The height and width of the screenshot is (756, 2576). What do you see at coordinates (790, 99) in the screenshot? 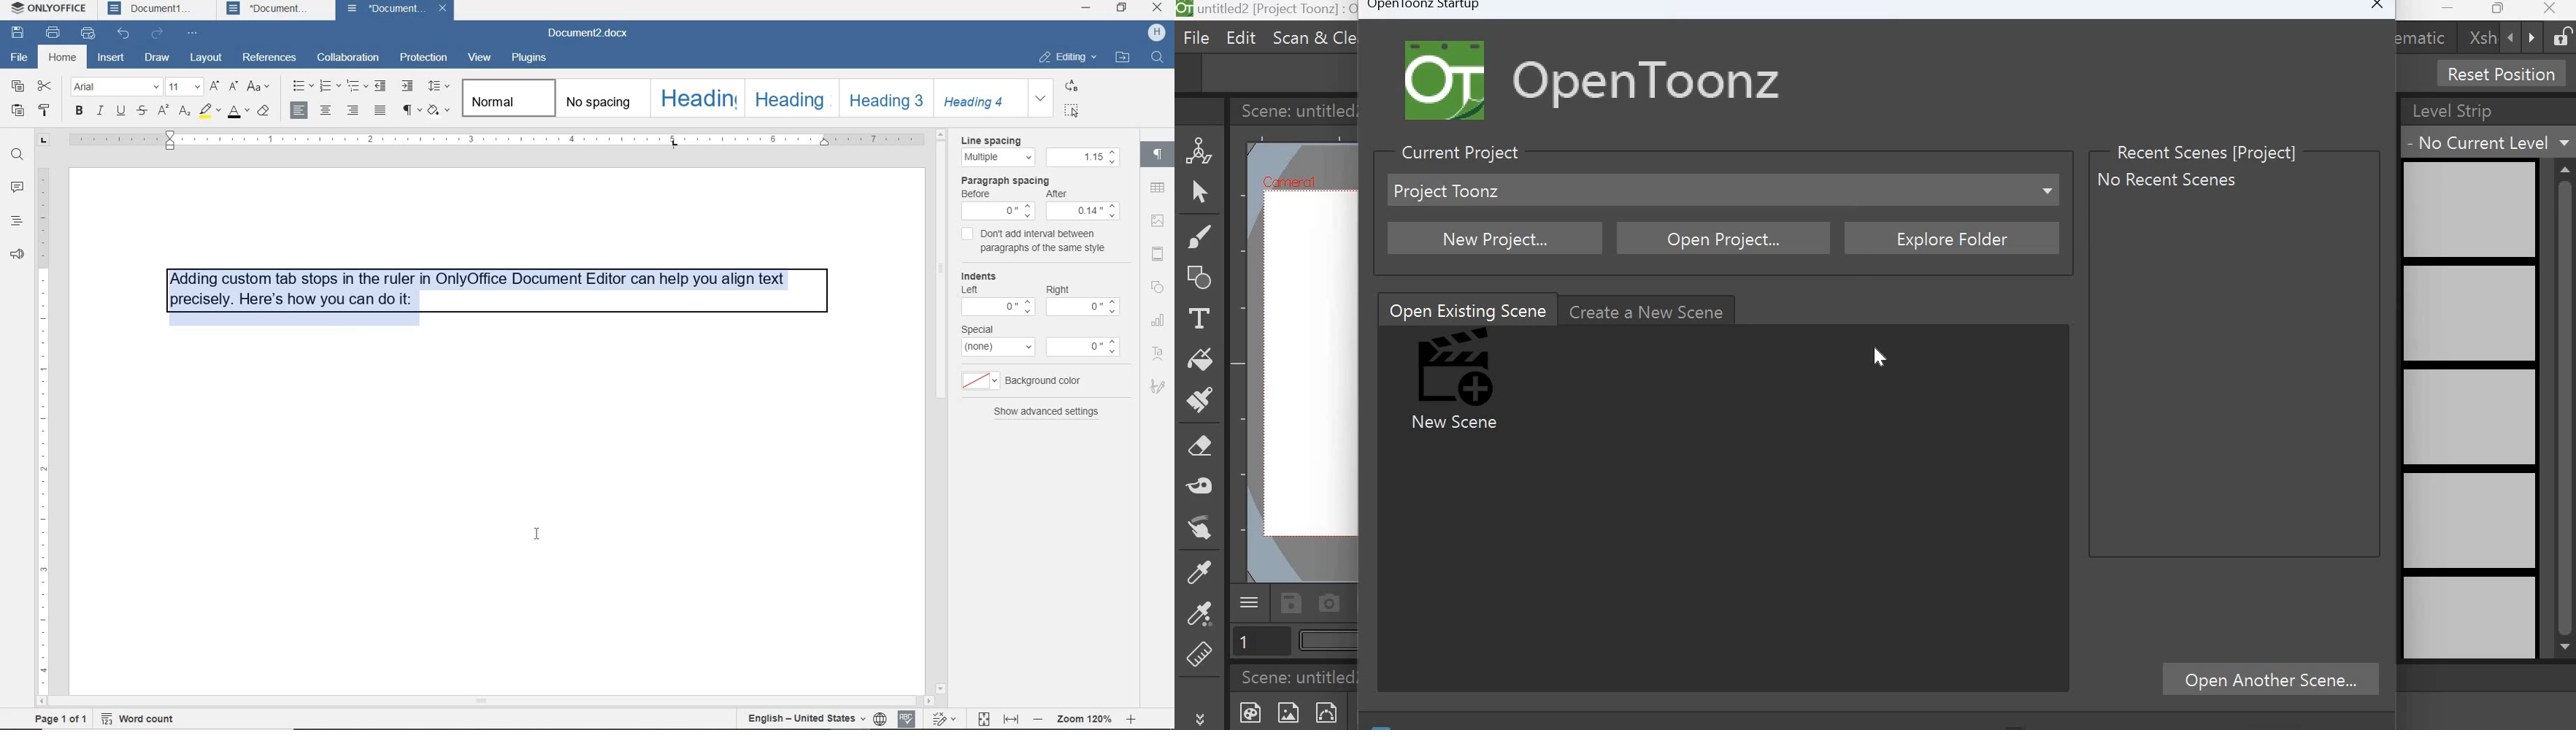
I see `heading 2` at bounding box center [790, 99].